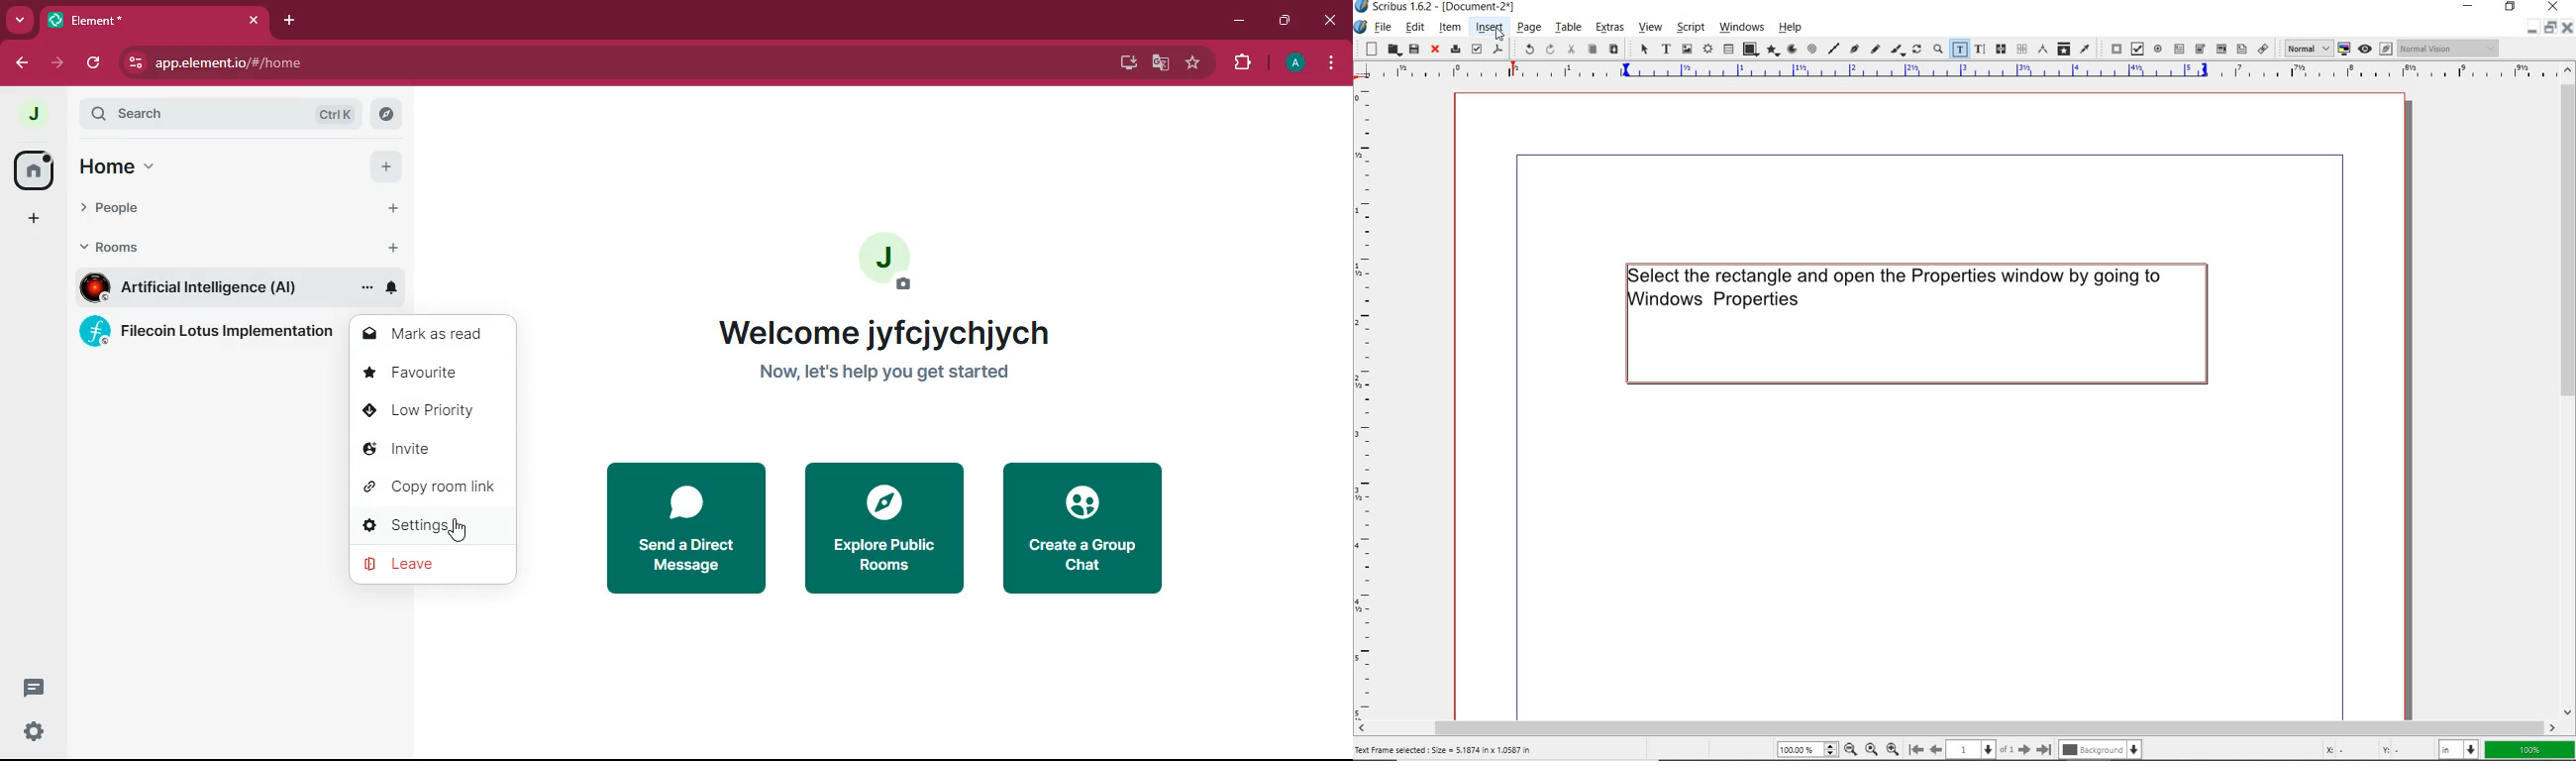 The image size is (2576, 784). I want to click on search, so click(224, 116).